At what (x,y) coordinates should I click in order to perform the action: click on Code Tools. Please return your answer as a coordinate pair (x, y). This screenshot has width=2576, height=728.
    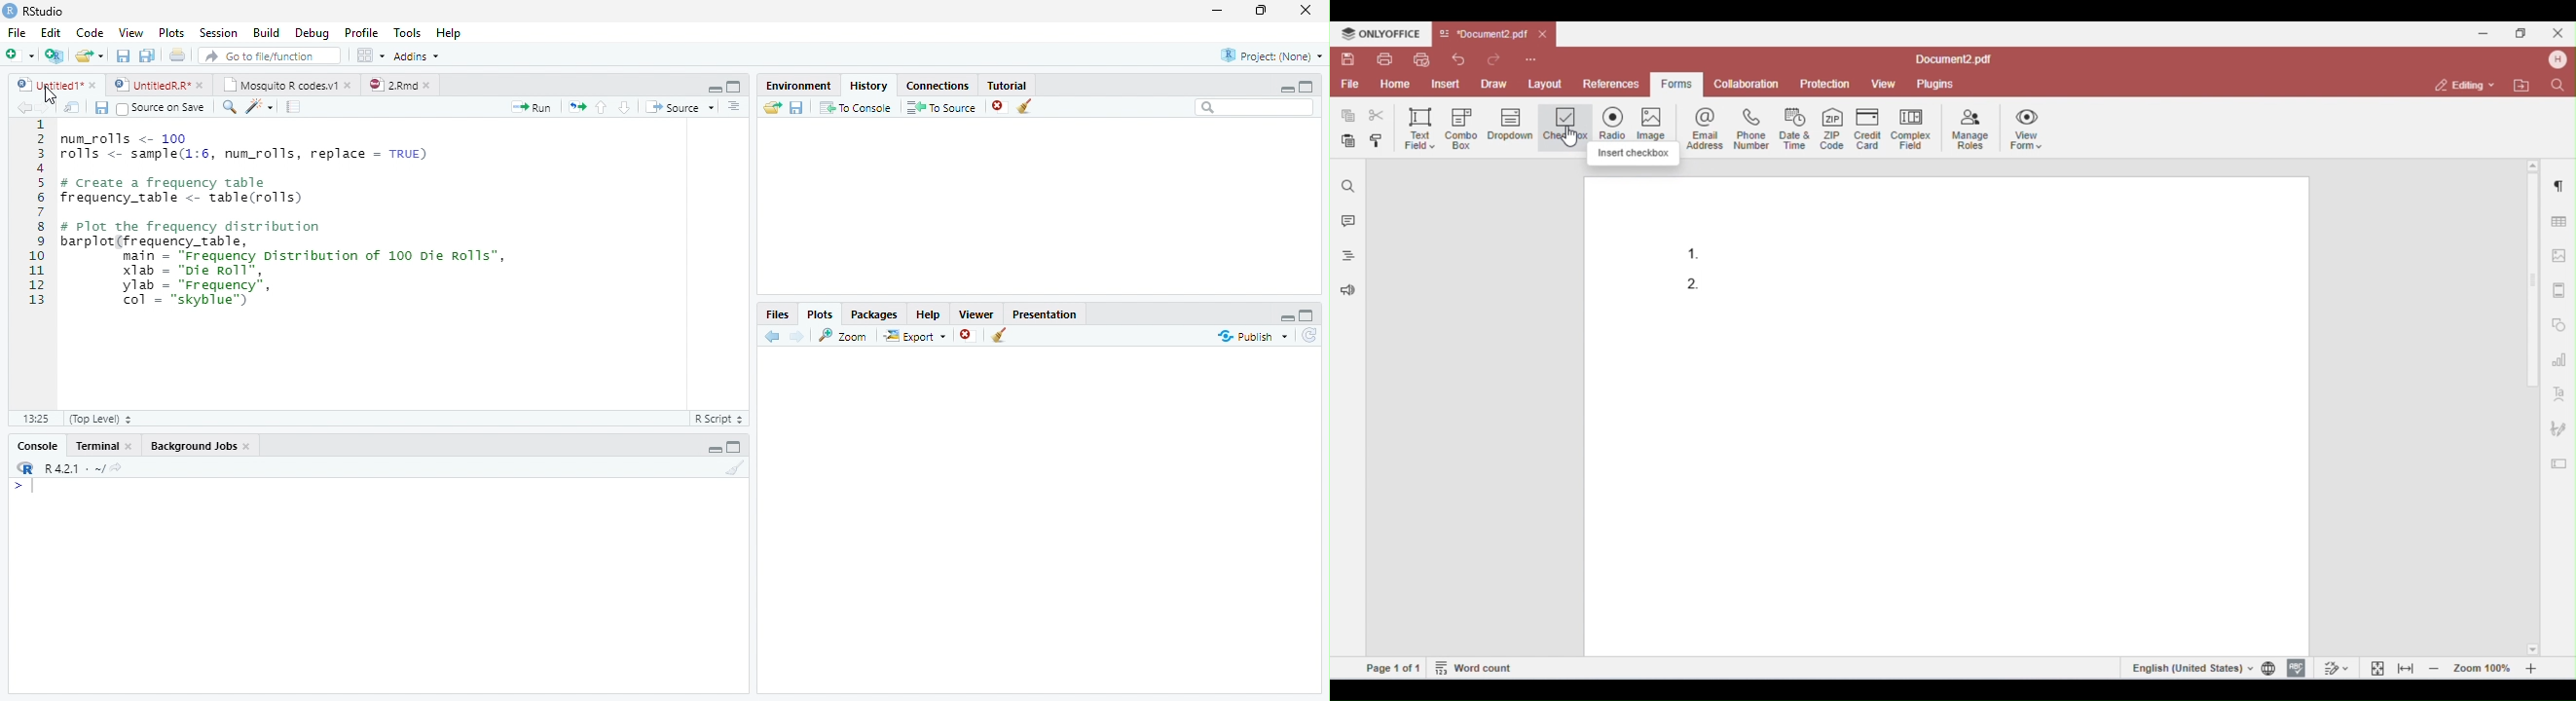
    Looking at the image, I should click on (258, 107).